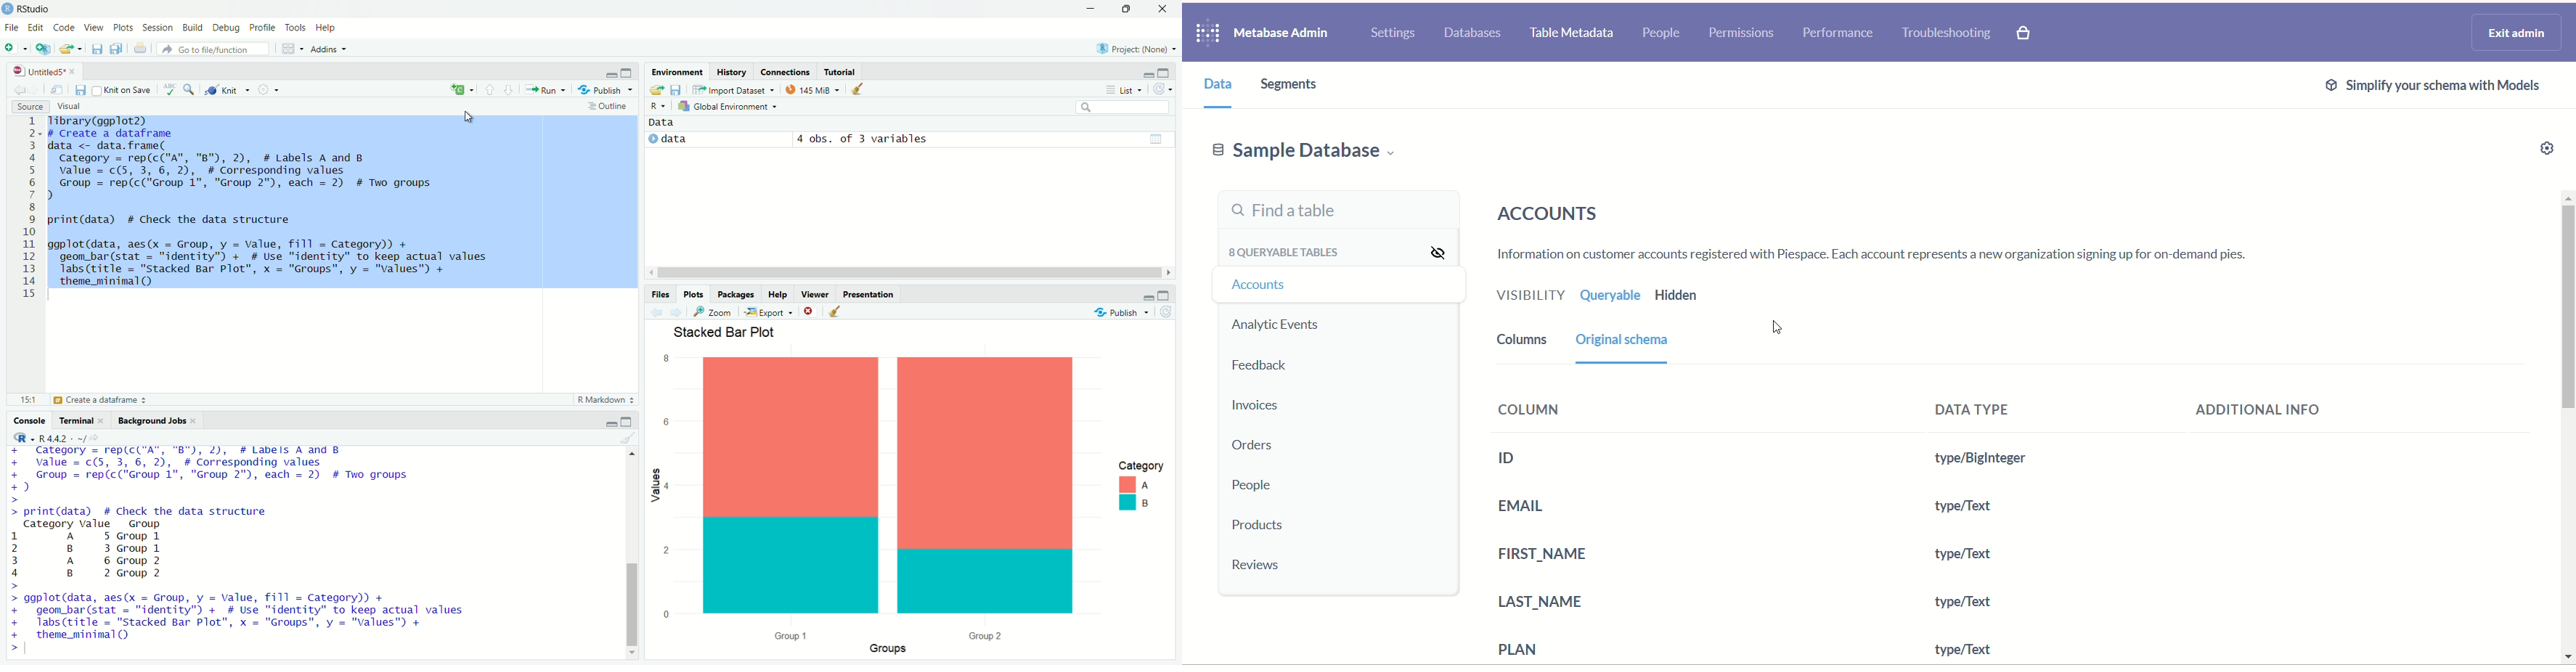 The width and height of the screenshot is (2576, 672). What do you see at coordinates (80, 107) in the screenshot?
I see `Visual` at bounding box center [80, 107].